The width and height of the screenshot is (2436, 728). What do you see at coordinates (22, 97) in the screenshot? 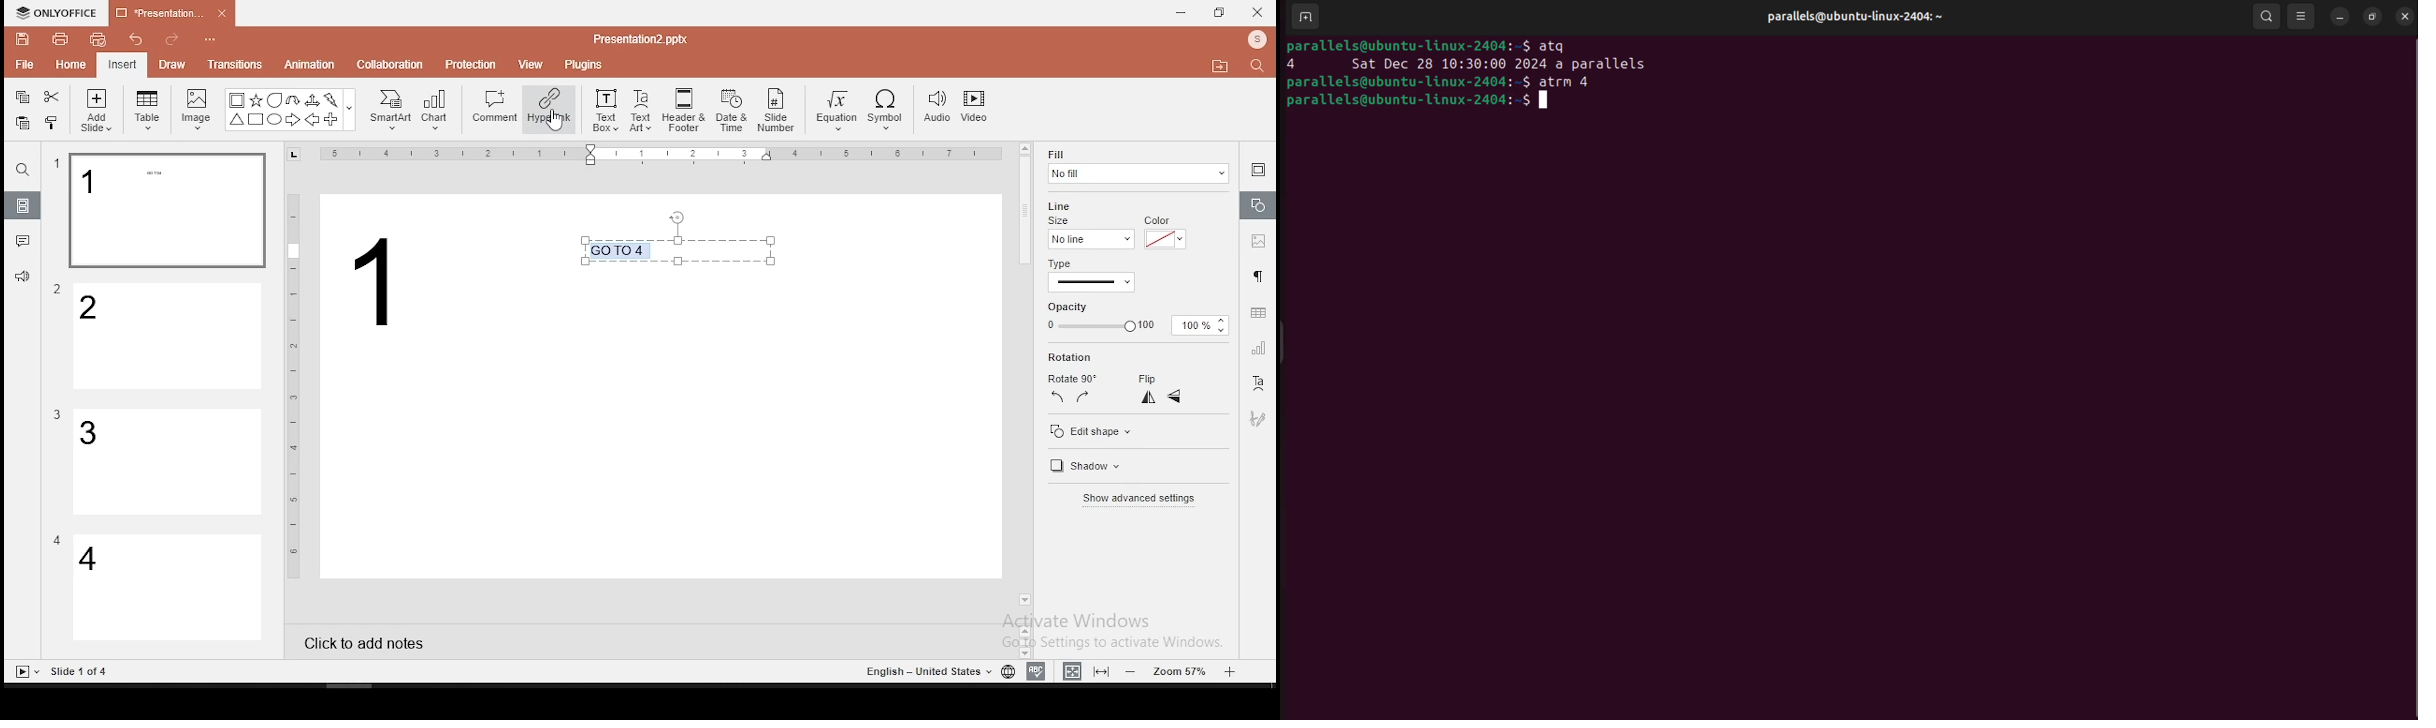
I see `copy` at bounding box center [22, 97].